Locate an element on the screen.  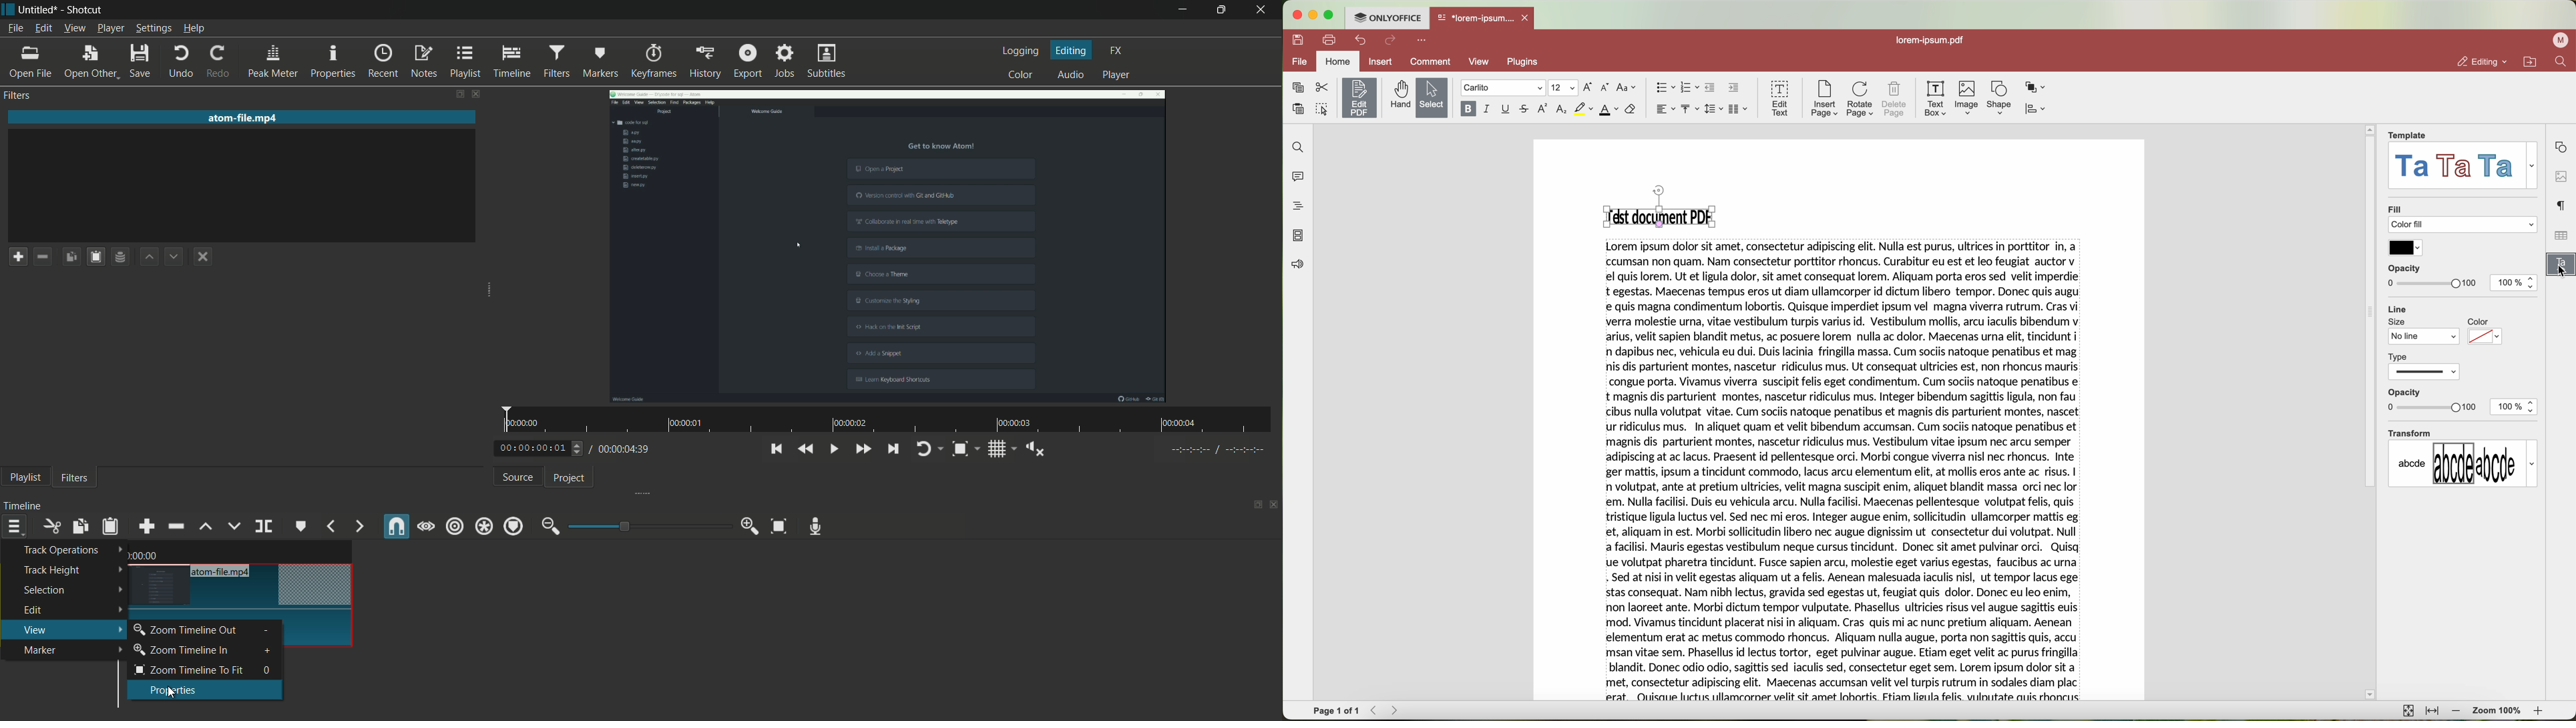
track height is located at coordinates (71, 571).